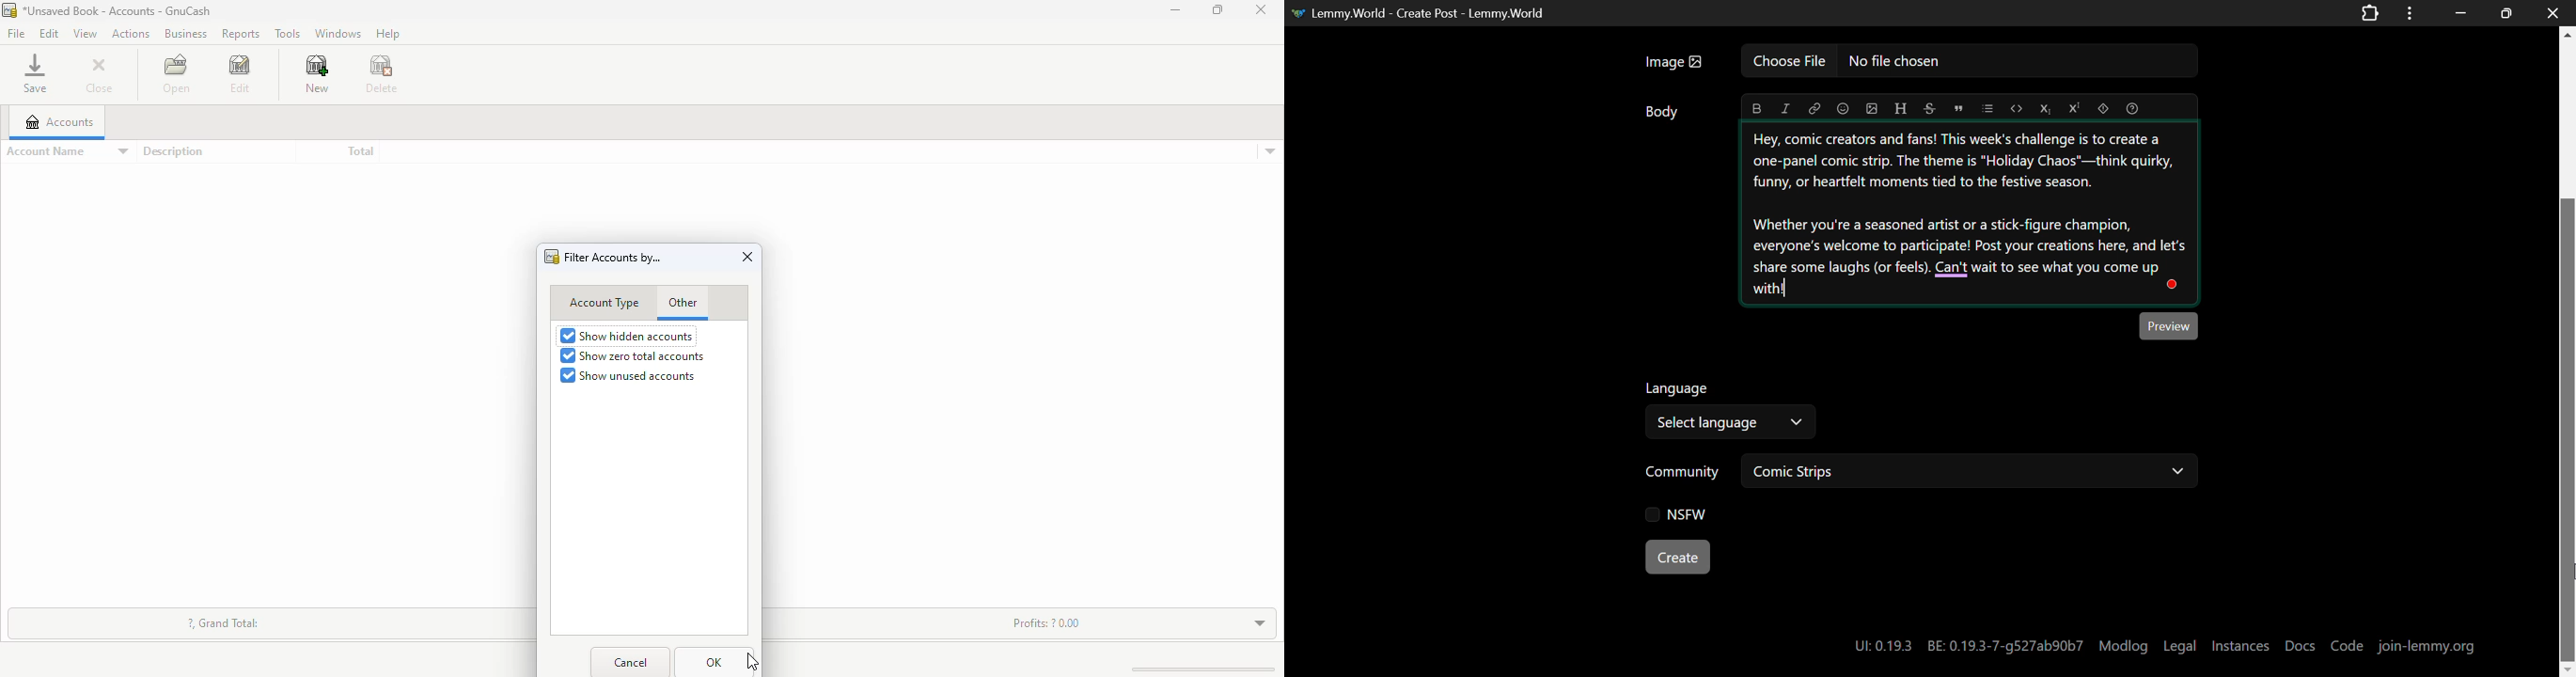  Describe the element at coordinates (682, 304) in the screenshot. I see `other` at that location.